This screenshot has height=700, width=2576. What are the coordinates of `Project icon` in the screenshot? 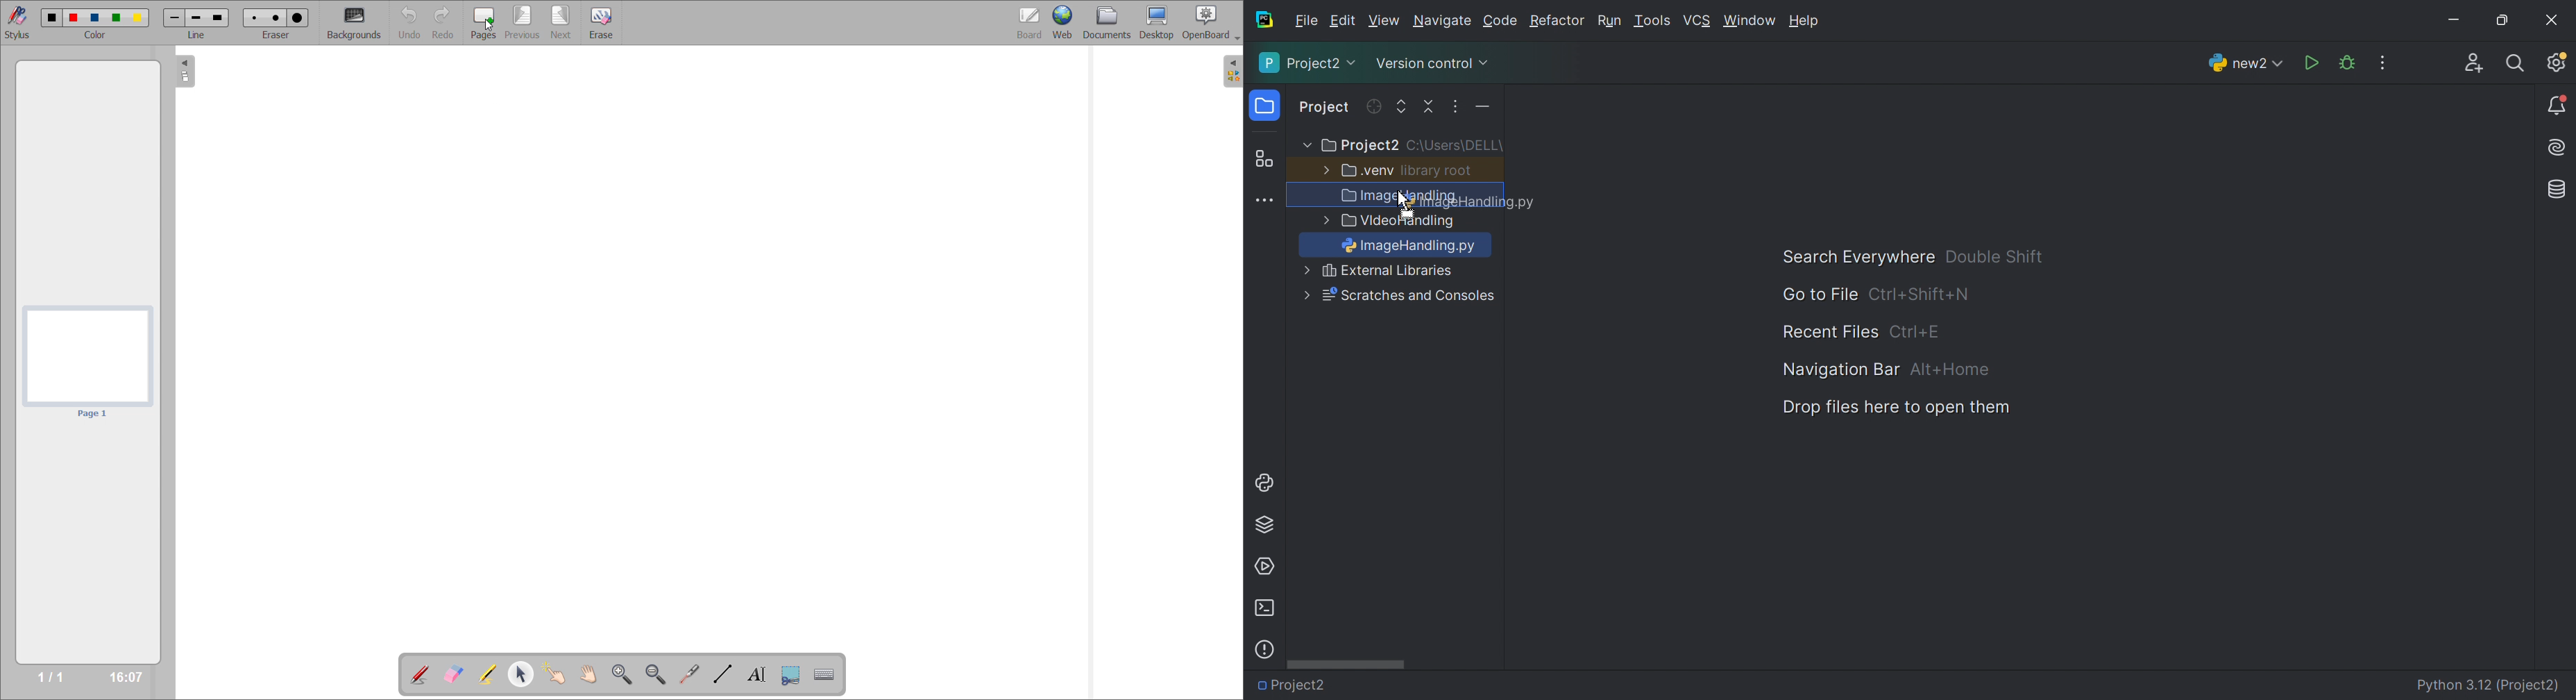 It's located at (1266, 106).